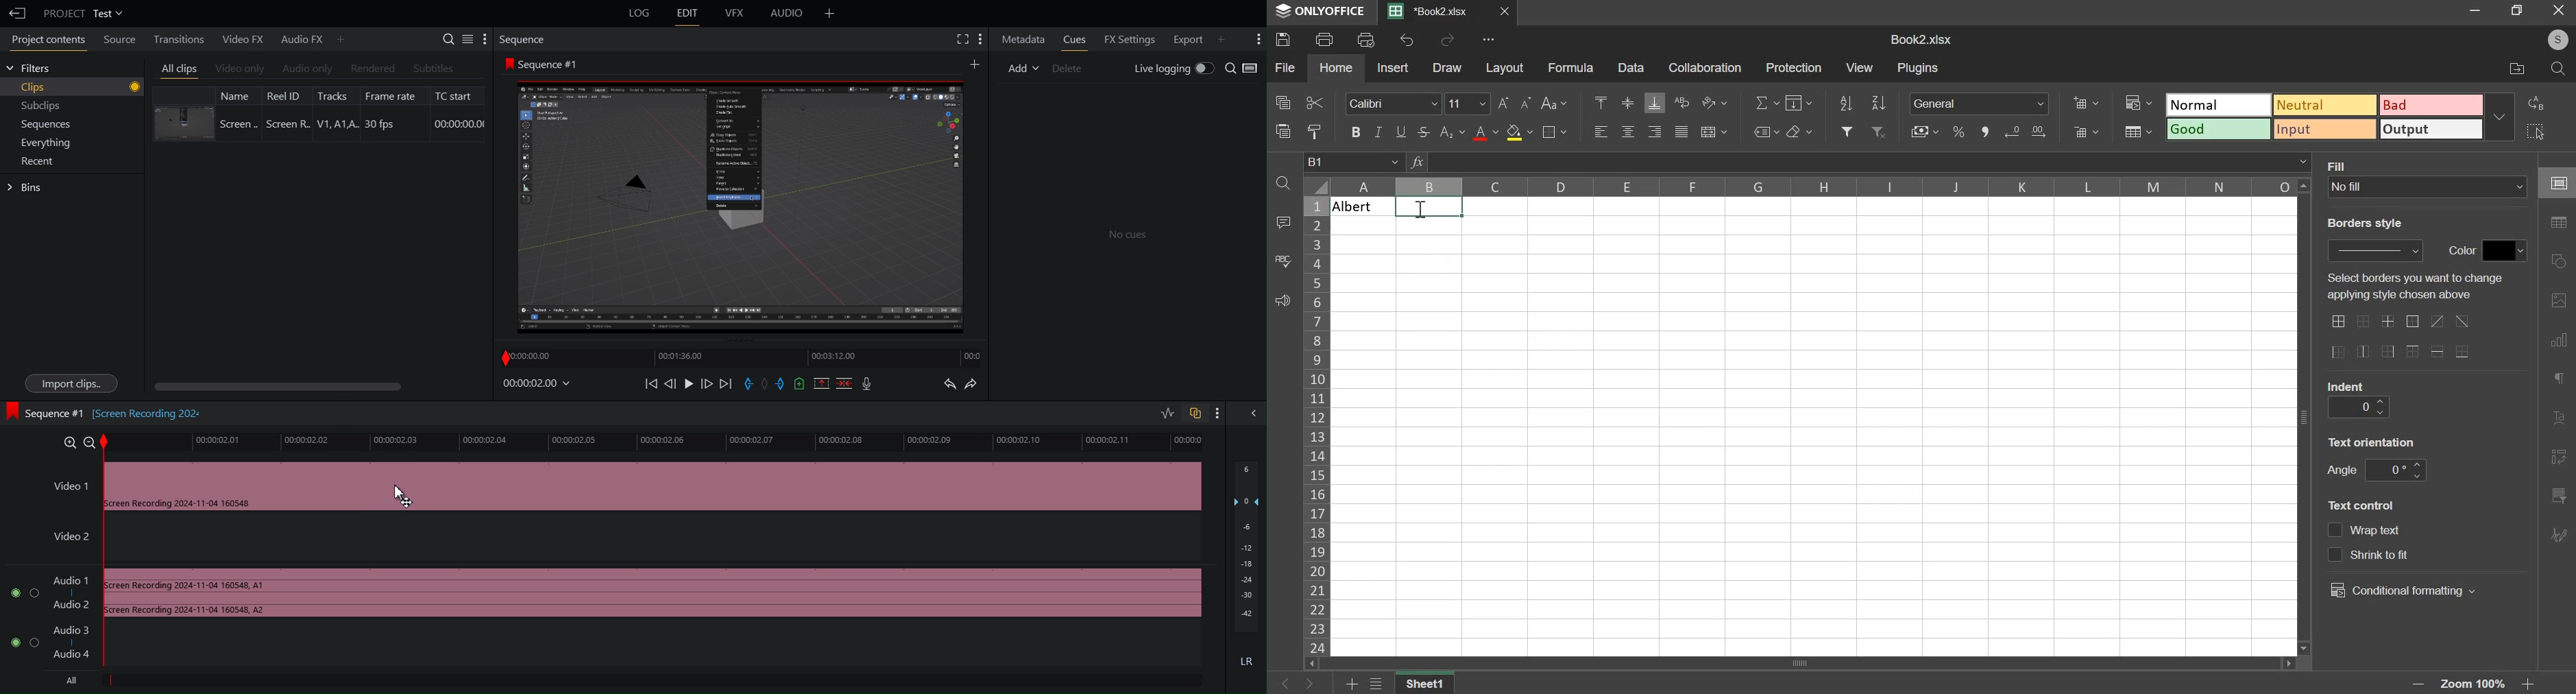  I want to click on replace, so click(2540, 104).